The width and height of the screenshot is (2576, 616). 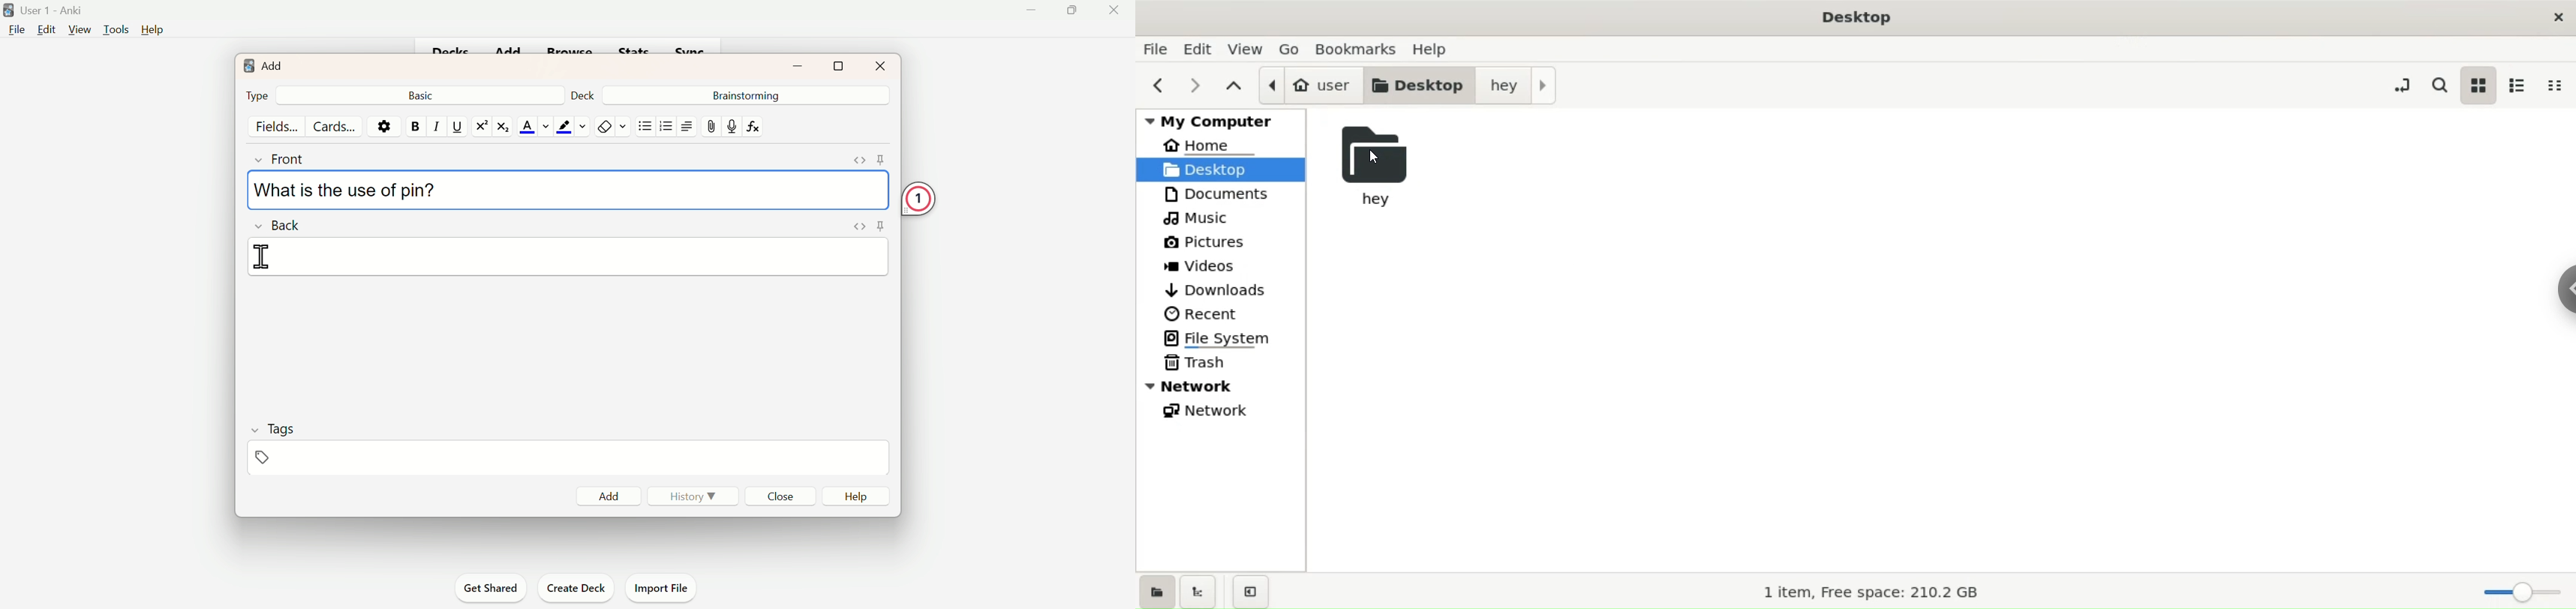 What do you see at coordinates (646, 125) in the screenshot?
I see `Unorganised list` at bounding box center [646, 125].